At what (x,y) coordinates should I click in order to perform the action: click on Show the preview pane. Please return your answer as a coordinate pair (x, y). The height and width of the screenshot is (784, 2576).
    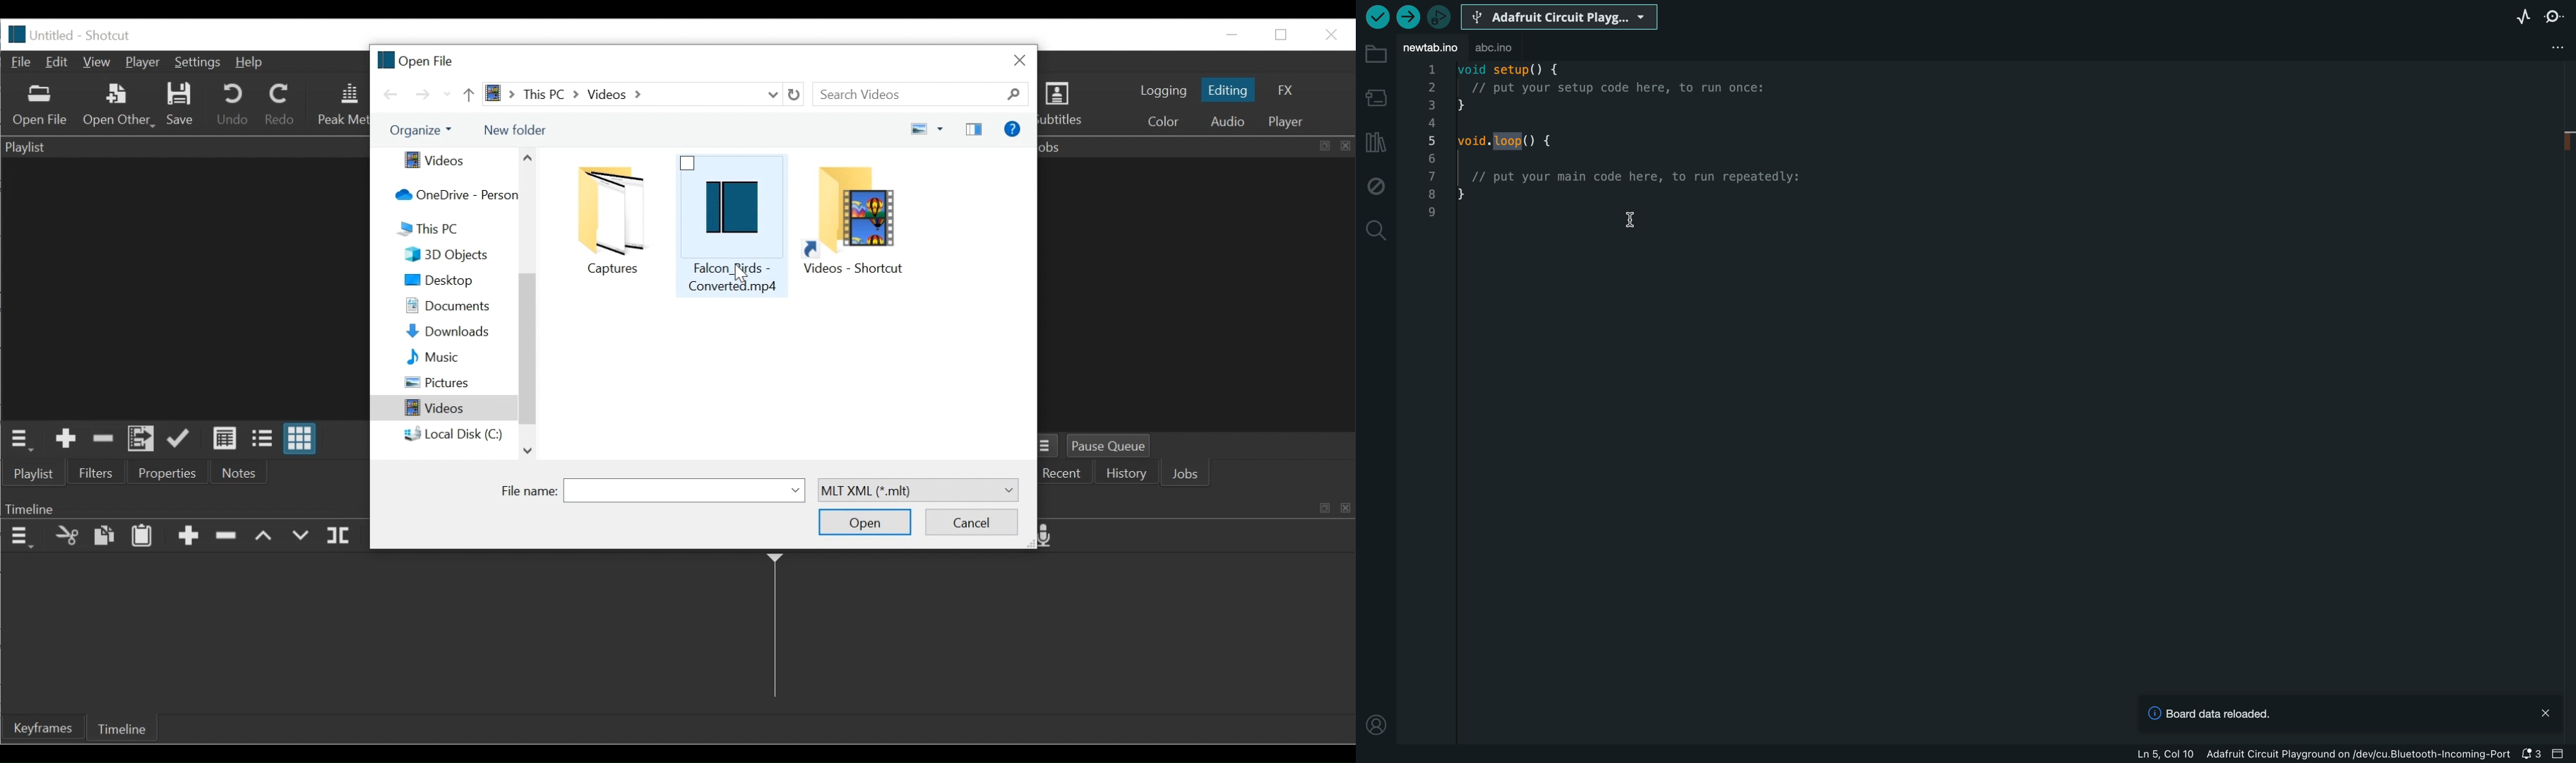
    Looking at the image, I should click on (976, 129).